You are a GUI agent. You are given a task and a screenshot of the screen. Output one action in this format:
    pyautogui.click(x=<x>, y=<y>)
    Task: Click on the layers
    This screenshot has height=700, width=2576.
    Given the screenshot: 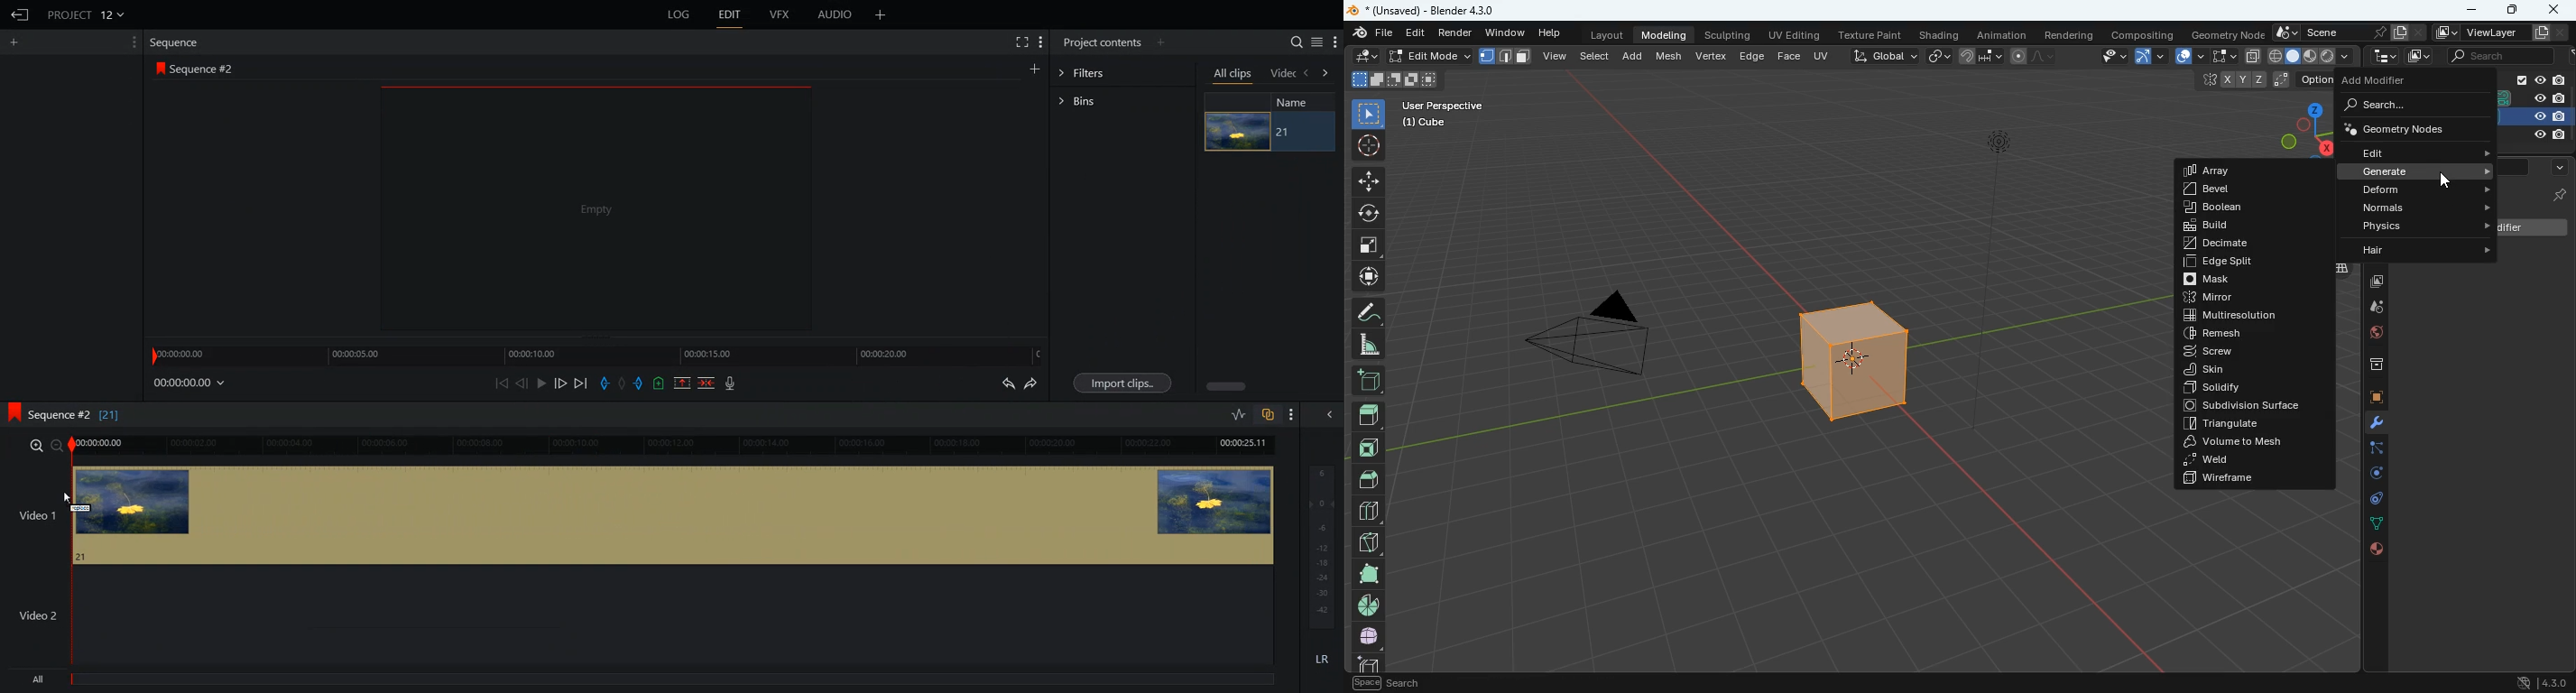 What is the action you would take?
    pyautogui.click(x=2343, y=269)
    